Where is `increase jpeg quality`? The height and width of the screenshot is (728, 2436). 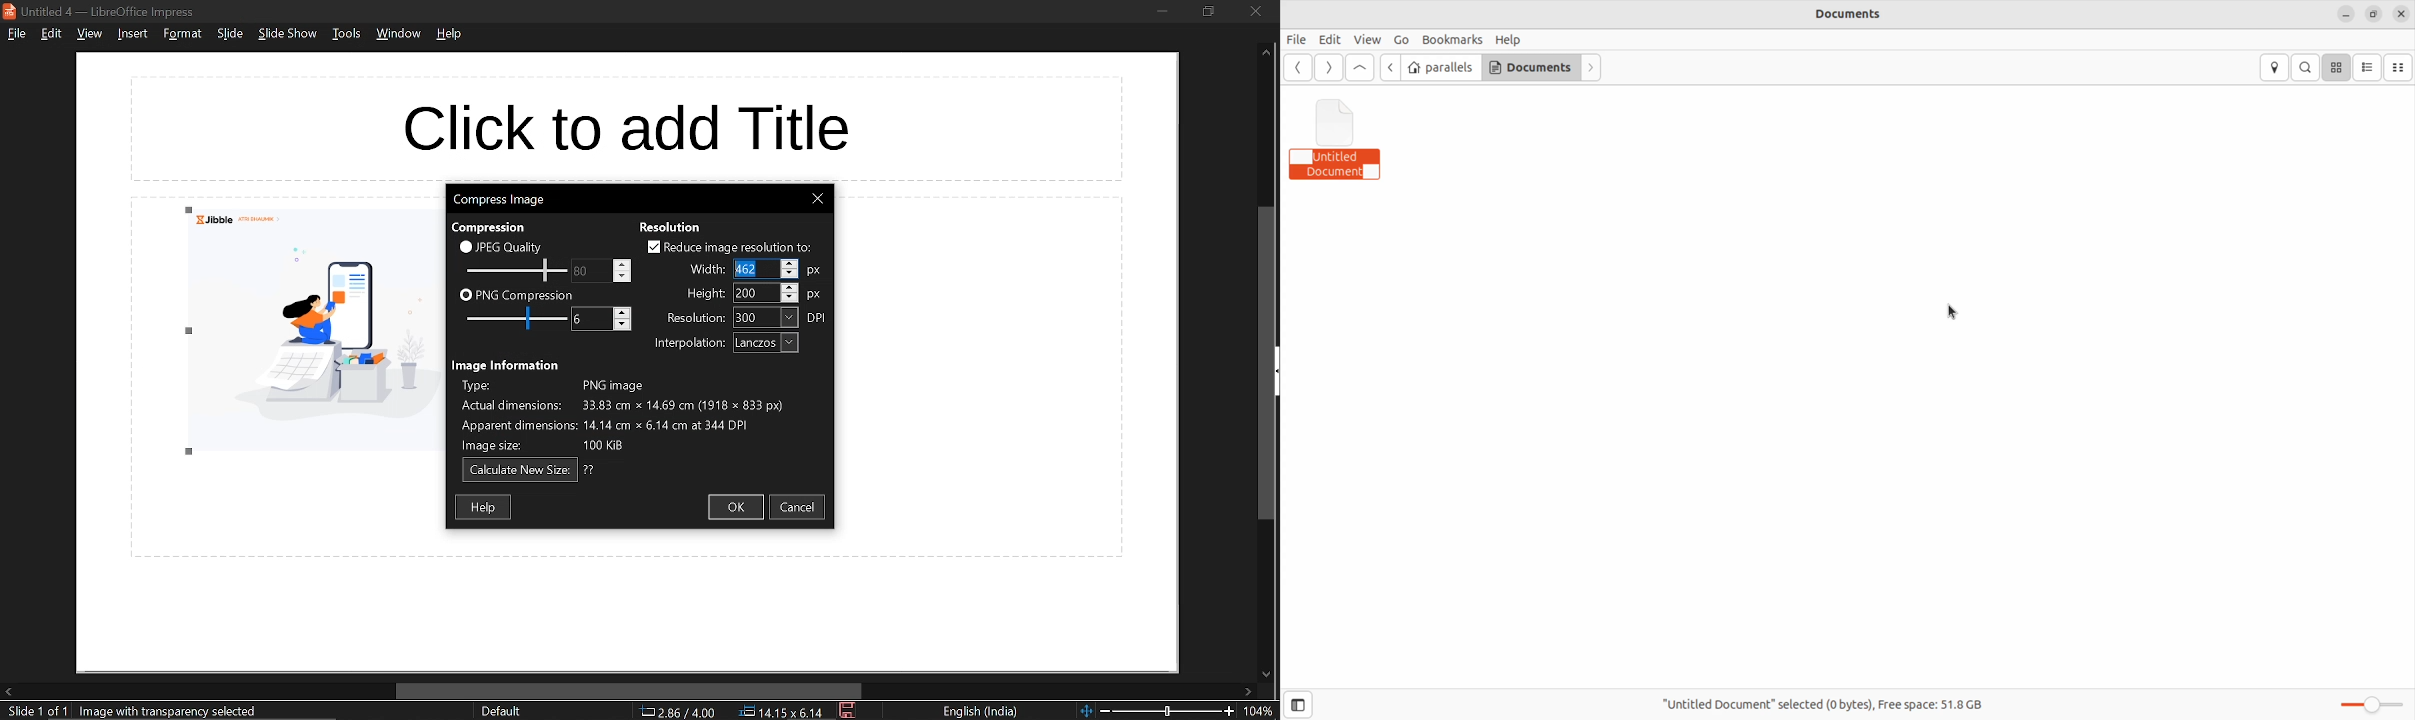 increase jpeg quality is located at coordinates (622, 264).